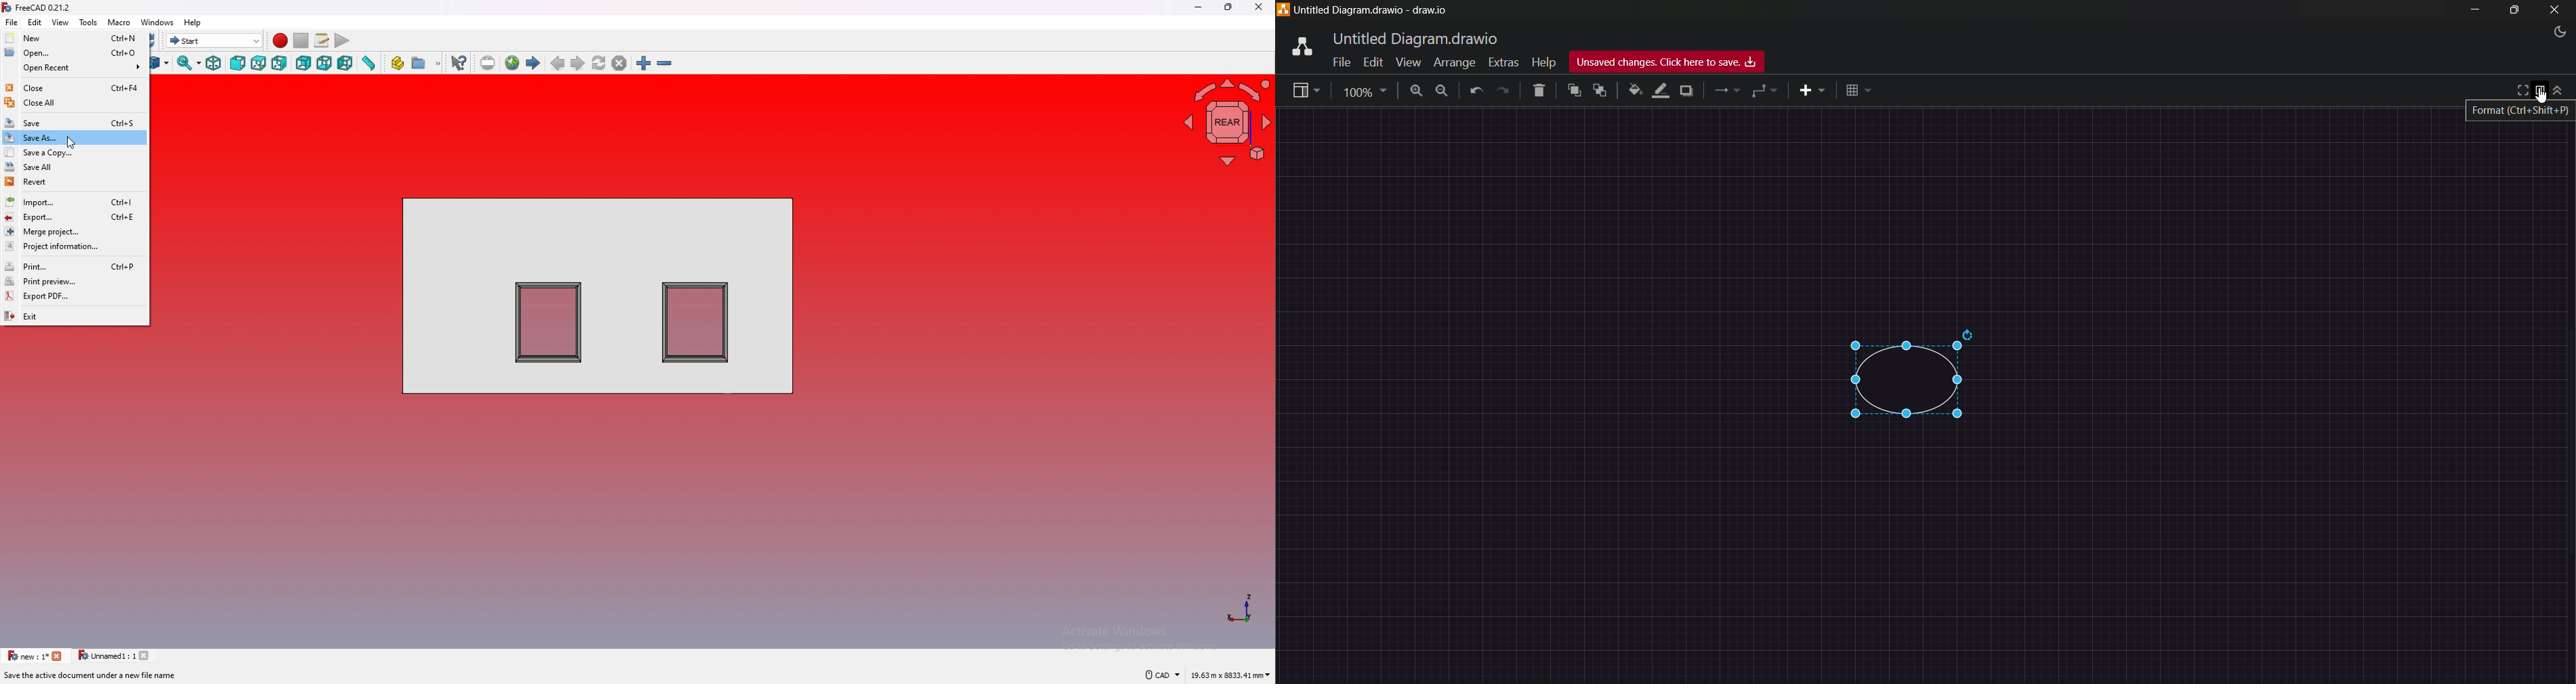 The image size is (2576, 700). I want to click on line color, so click(1658, 91).